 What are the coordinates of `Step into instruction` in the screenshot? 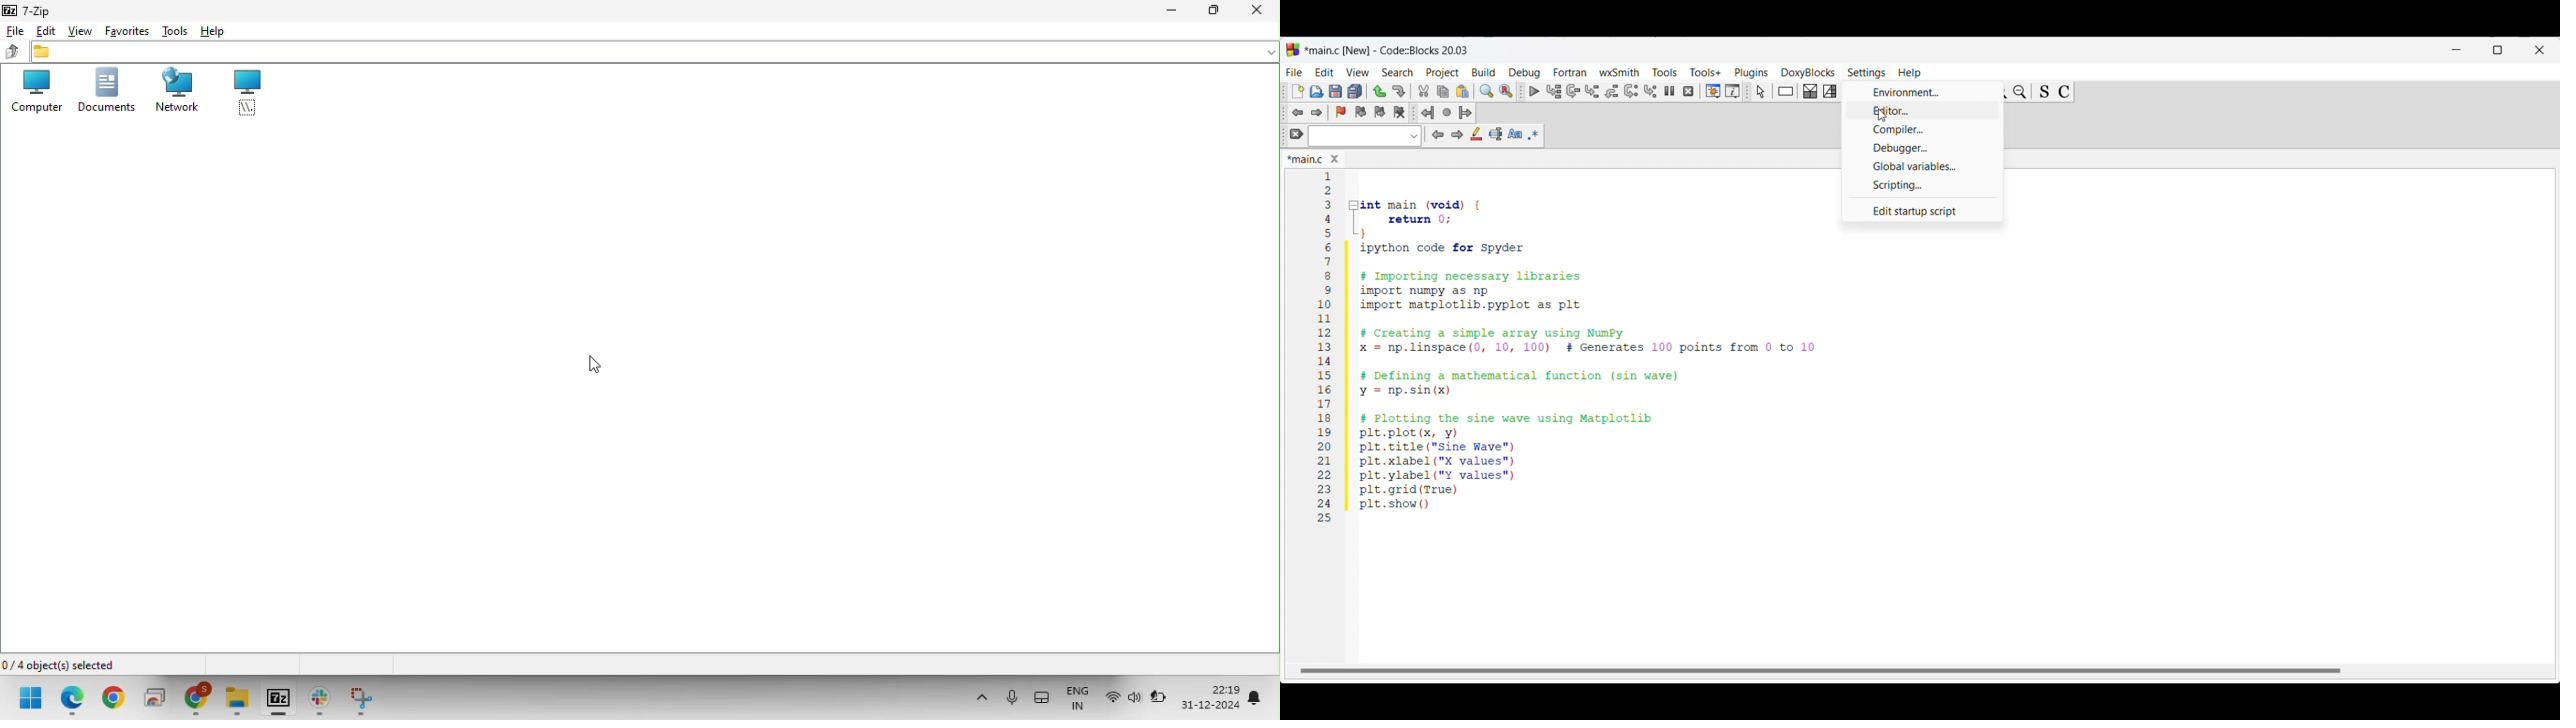 It's located at (1650, 91).